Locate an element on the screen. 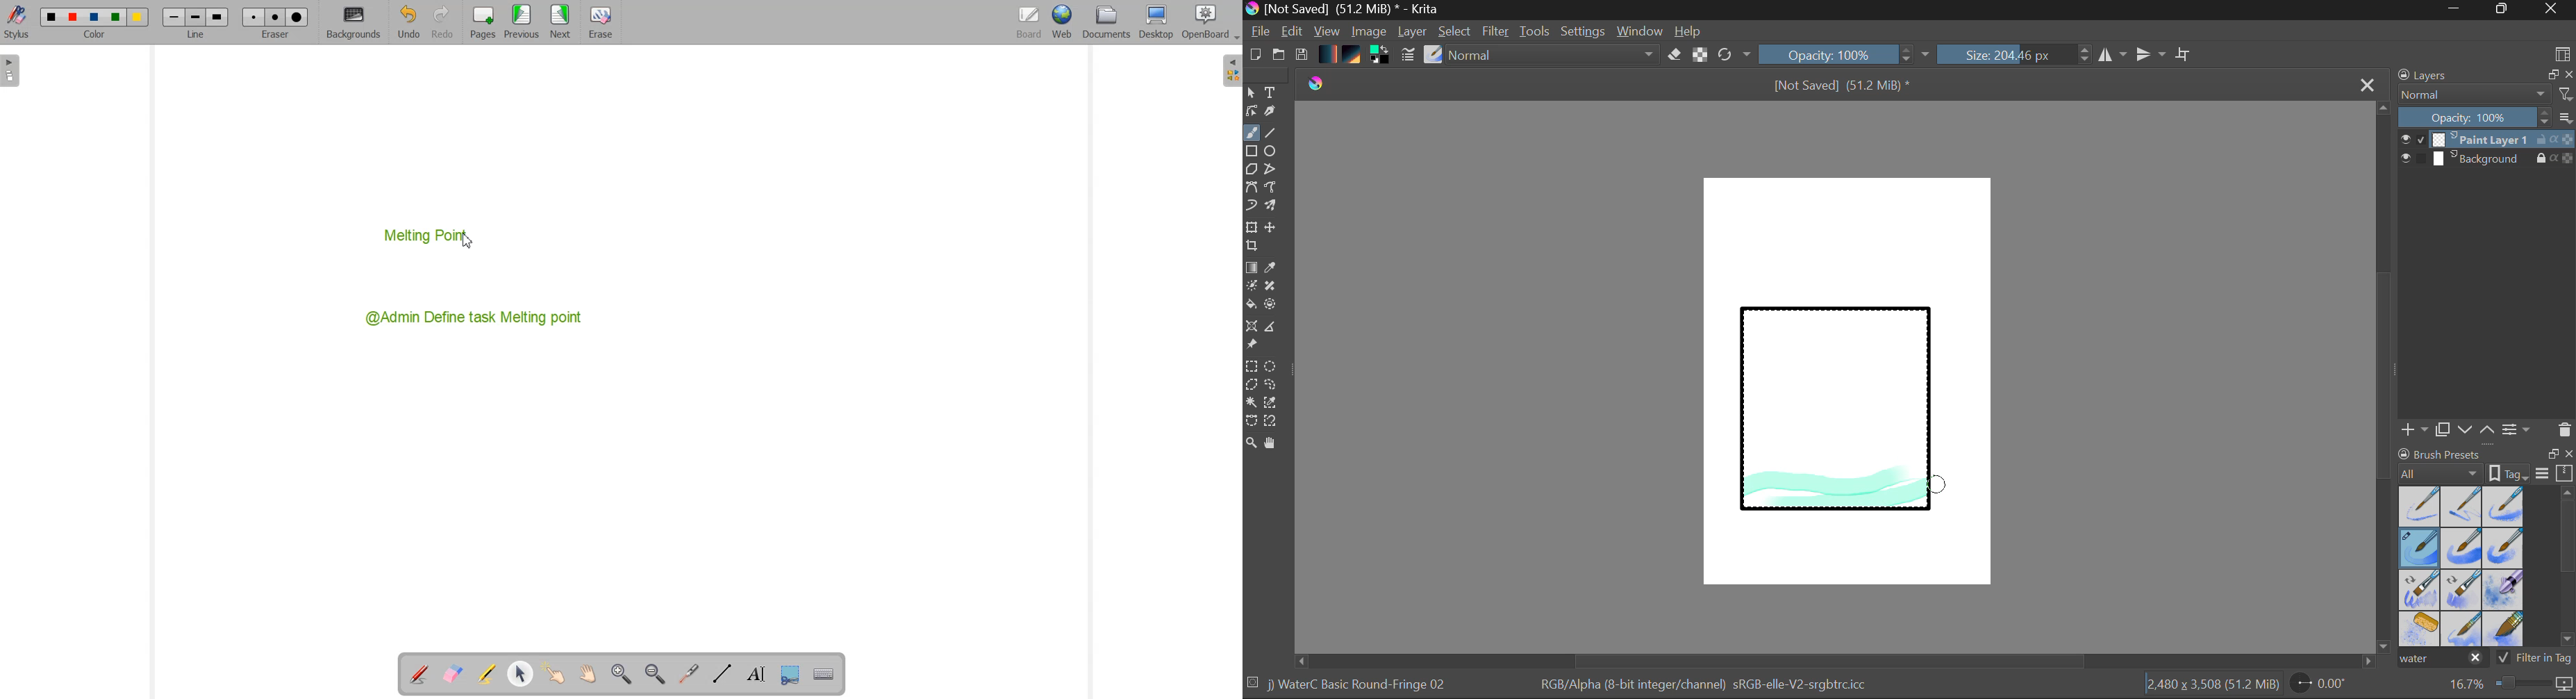 Image resolution: width=2576 pixels, height=700 pixels. Smart Assistant is located at coordinates (1251, 328).